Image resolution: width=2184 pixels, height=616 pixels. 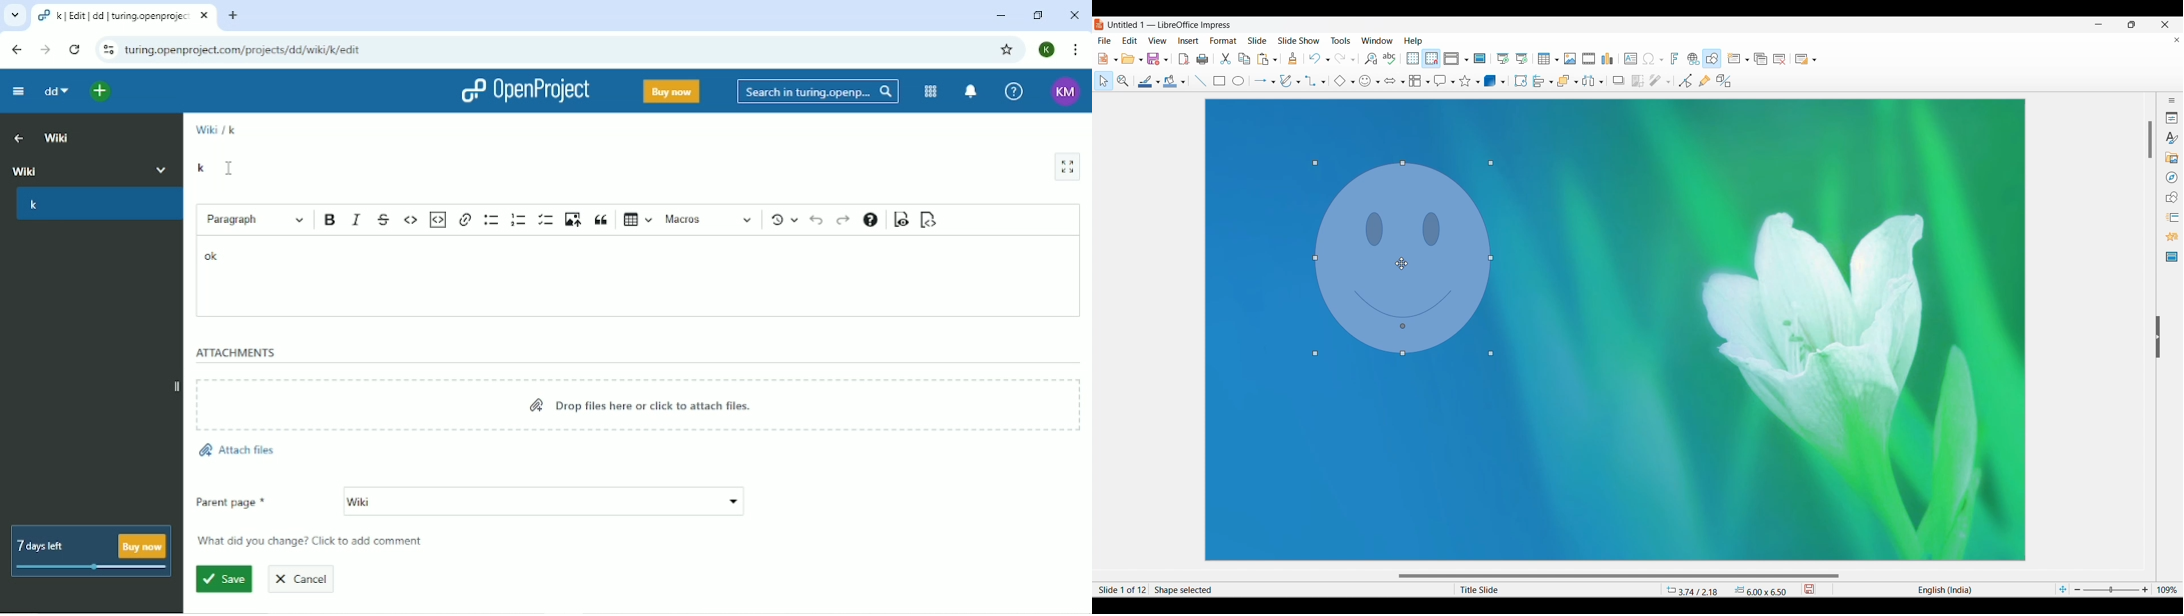 I want to click on Help, so click(x=1413, y=41).